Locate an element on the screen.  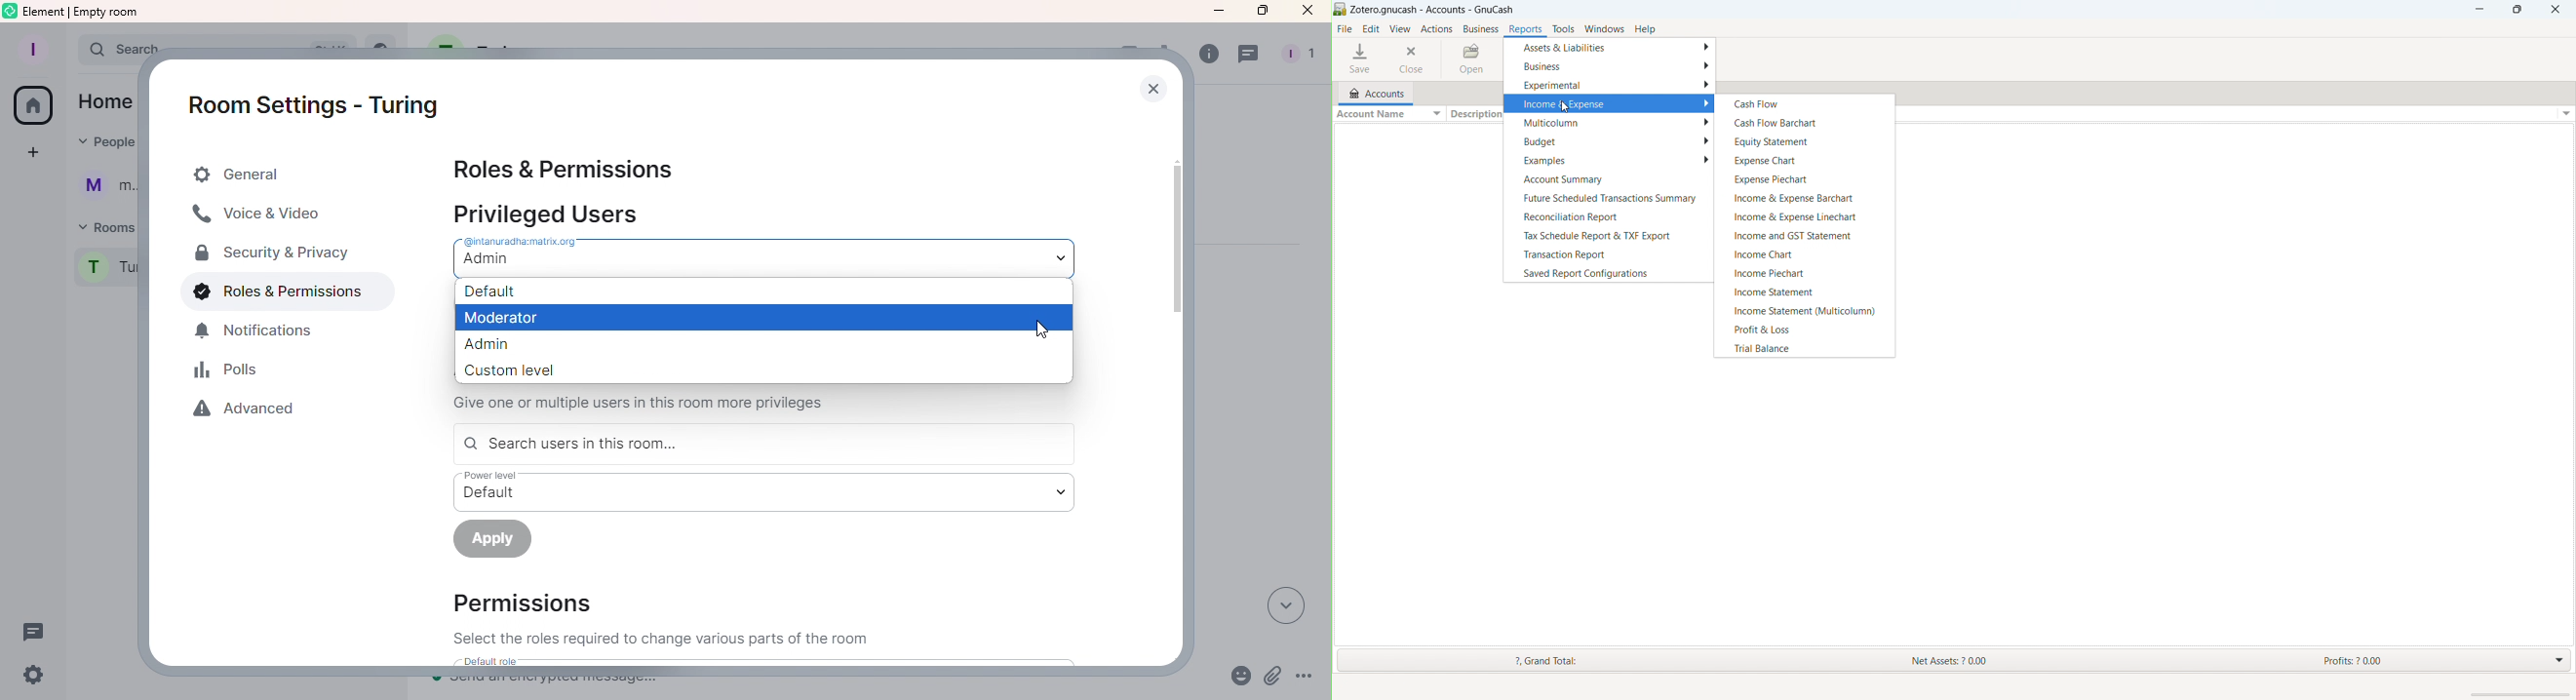
equity statement is located at coordinates (1804, 141).